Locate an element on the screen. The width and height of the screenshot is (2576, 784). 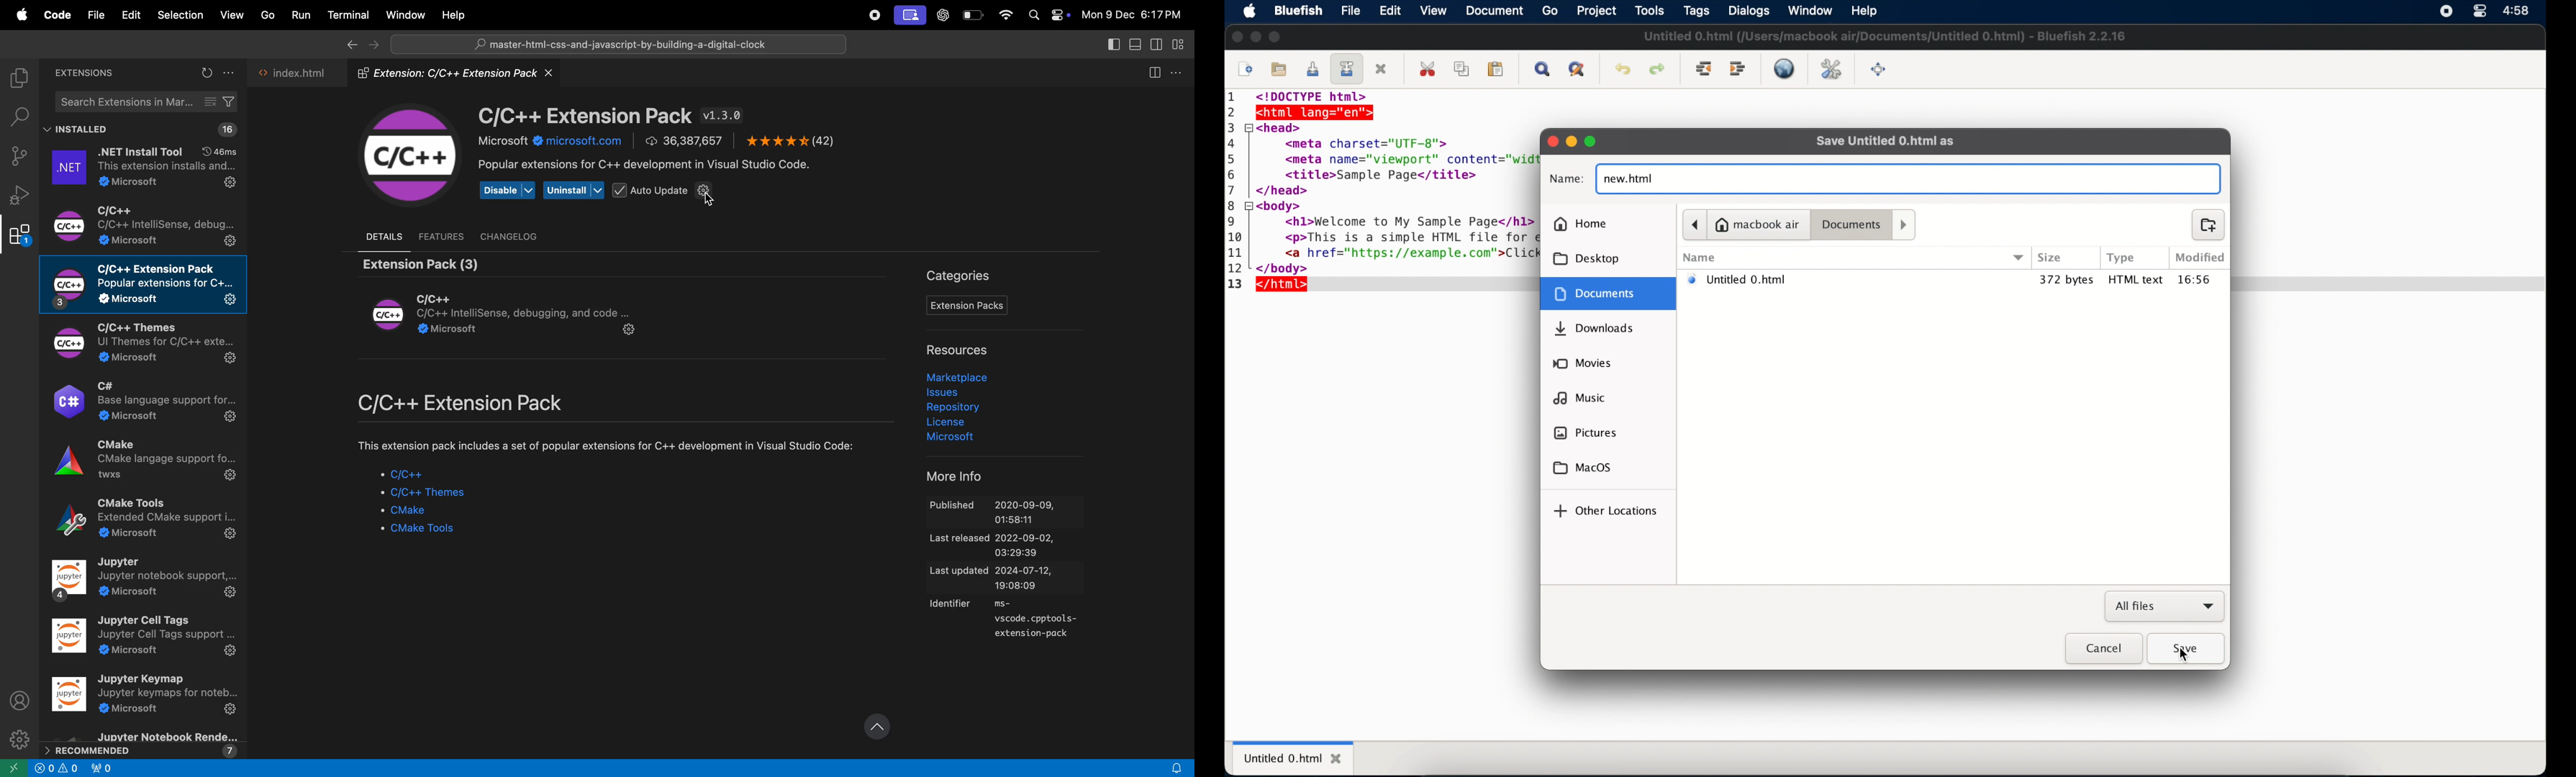
<head> is located at coordinates (1283, 127).